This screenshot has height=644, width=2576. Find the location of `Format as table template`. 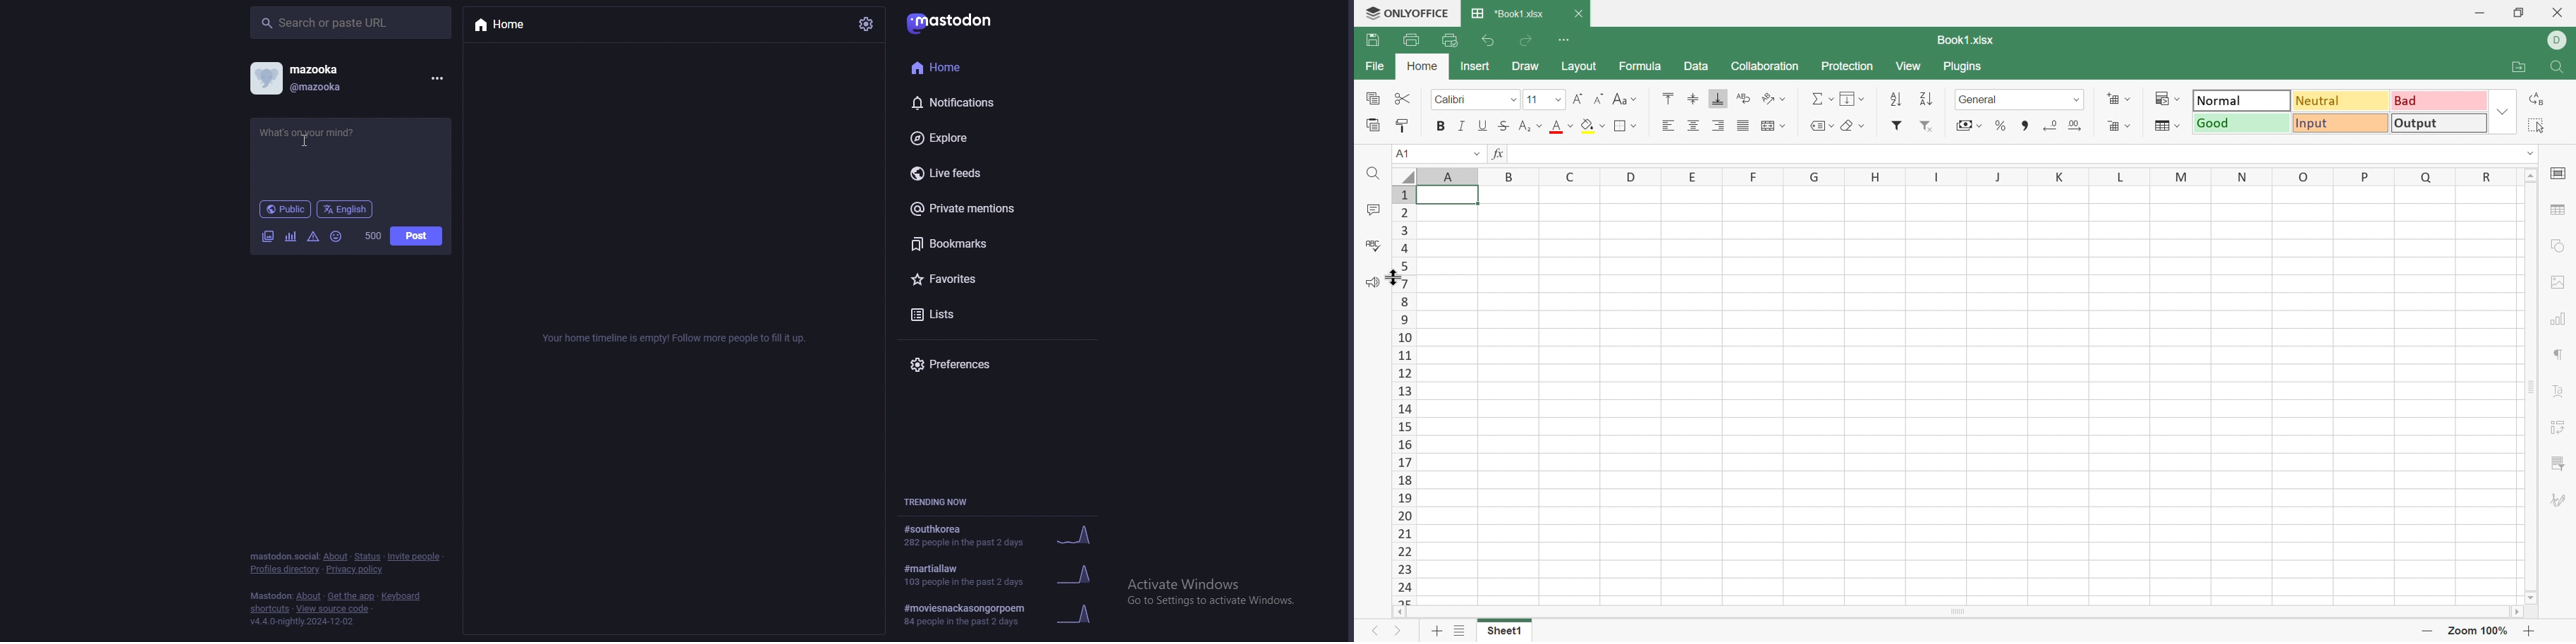

Format as table template is located at coordinates (2166, 124).